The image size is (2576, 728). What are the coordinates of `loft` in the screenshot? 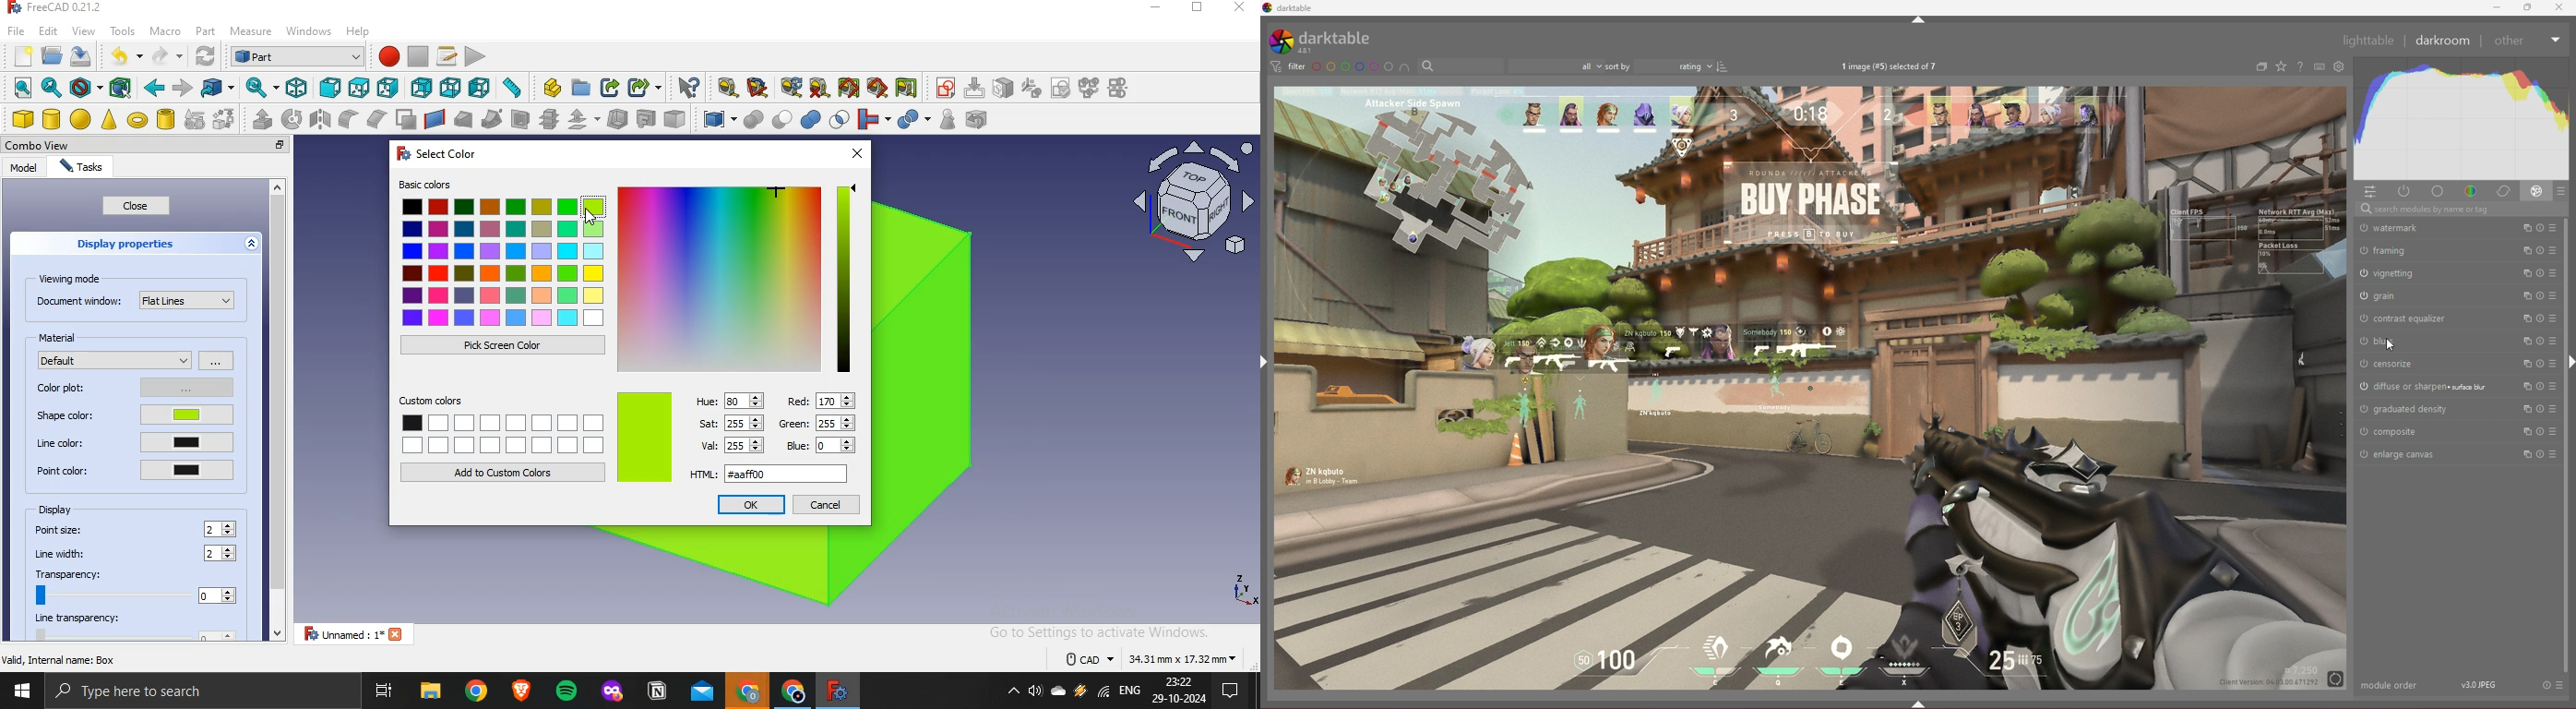 It's located at (462, 119).